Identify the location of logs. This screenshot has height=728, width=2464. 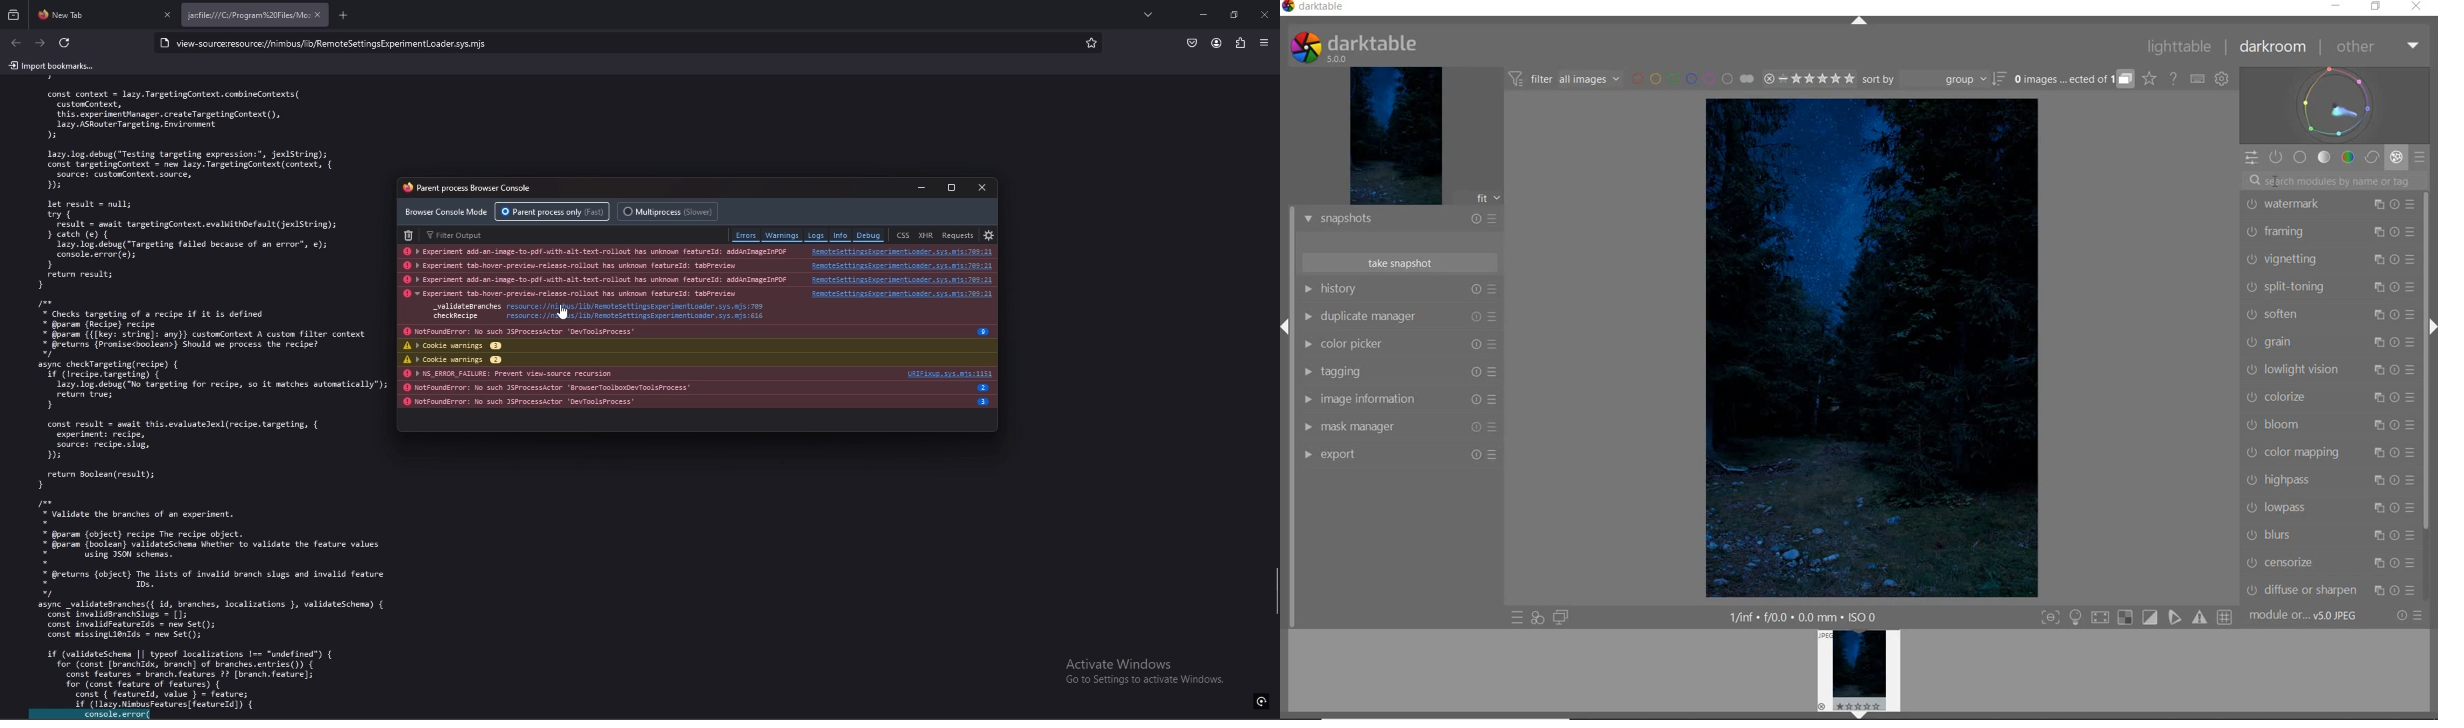
(816, 236).